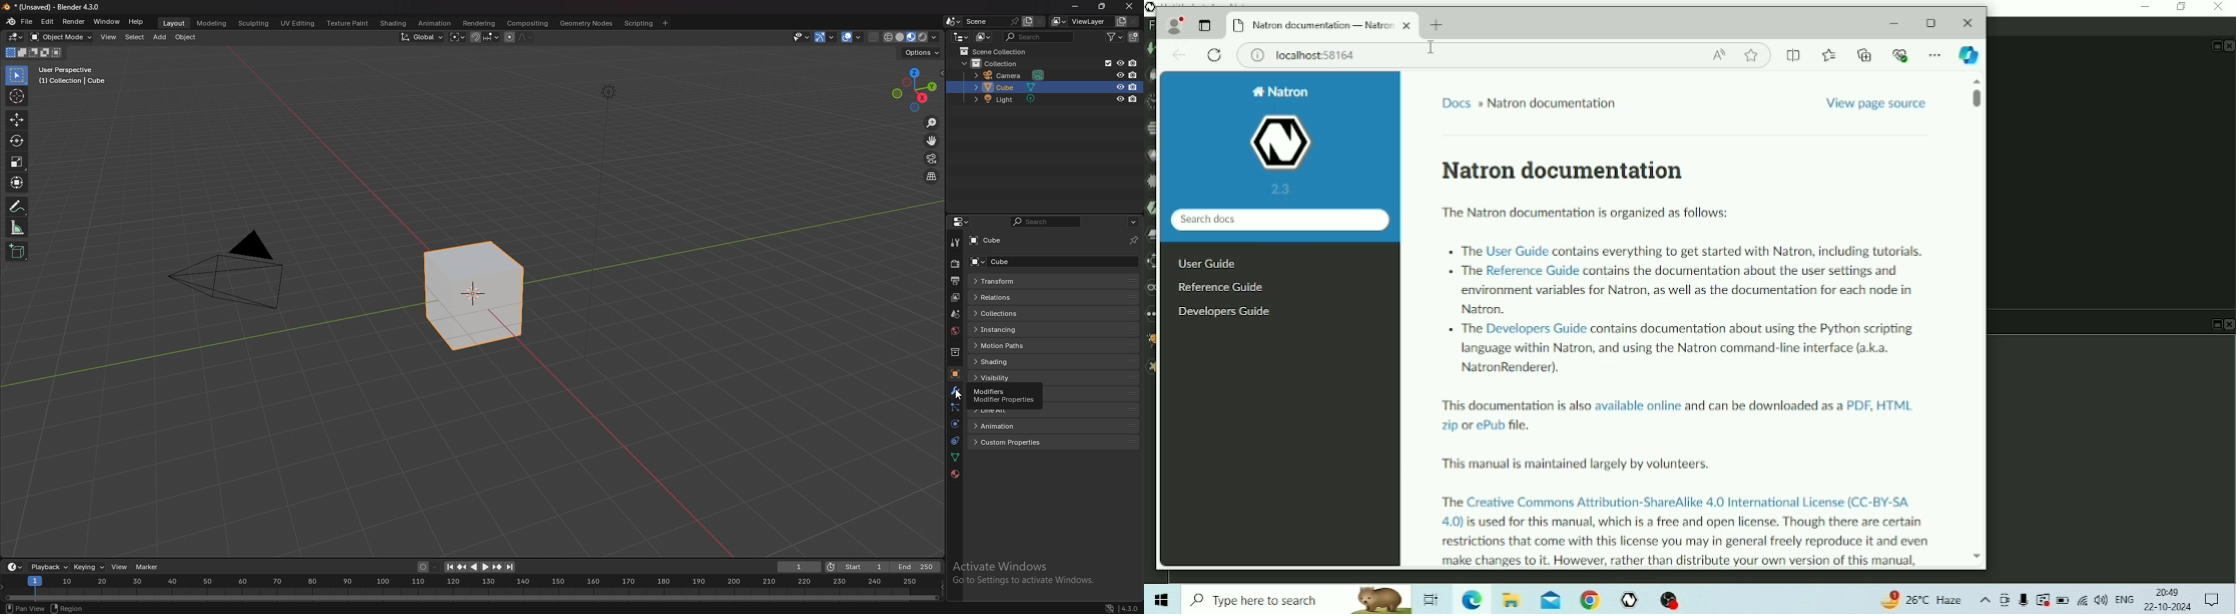 This screenshot has width=2240, height=616. What do you see at coordinates (956, 243) in the screenshot?
I see `tool` at bounding box center [956, 243].